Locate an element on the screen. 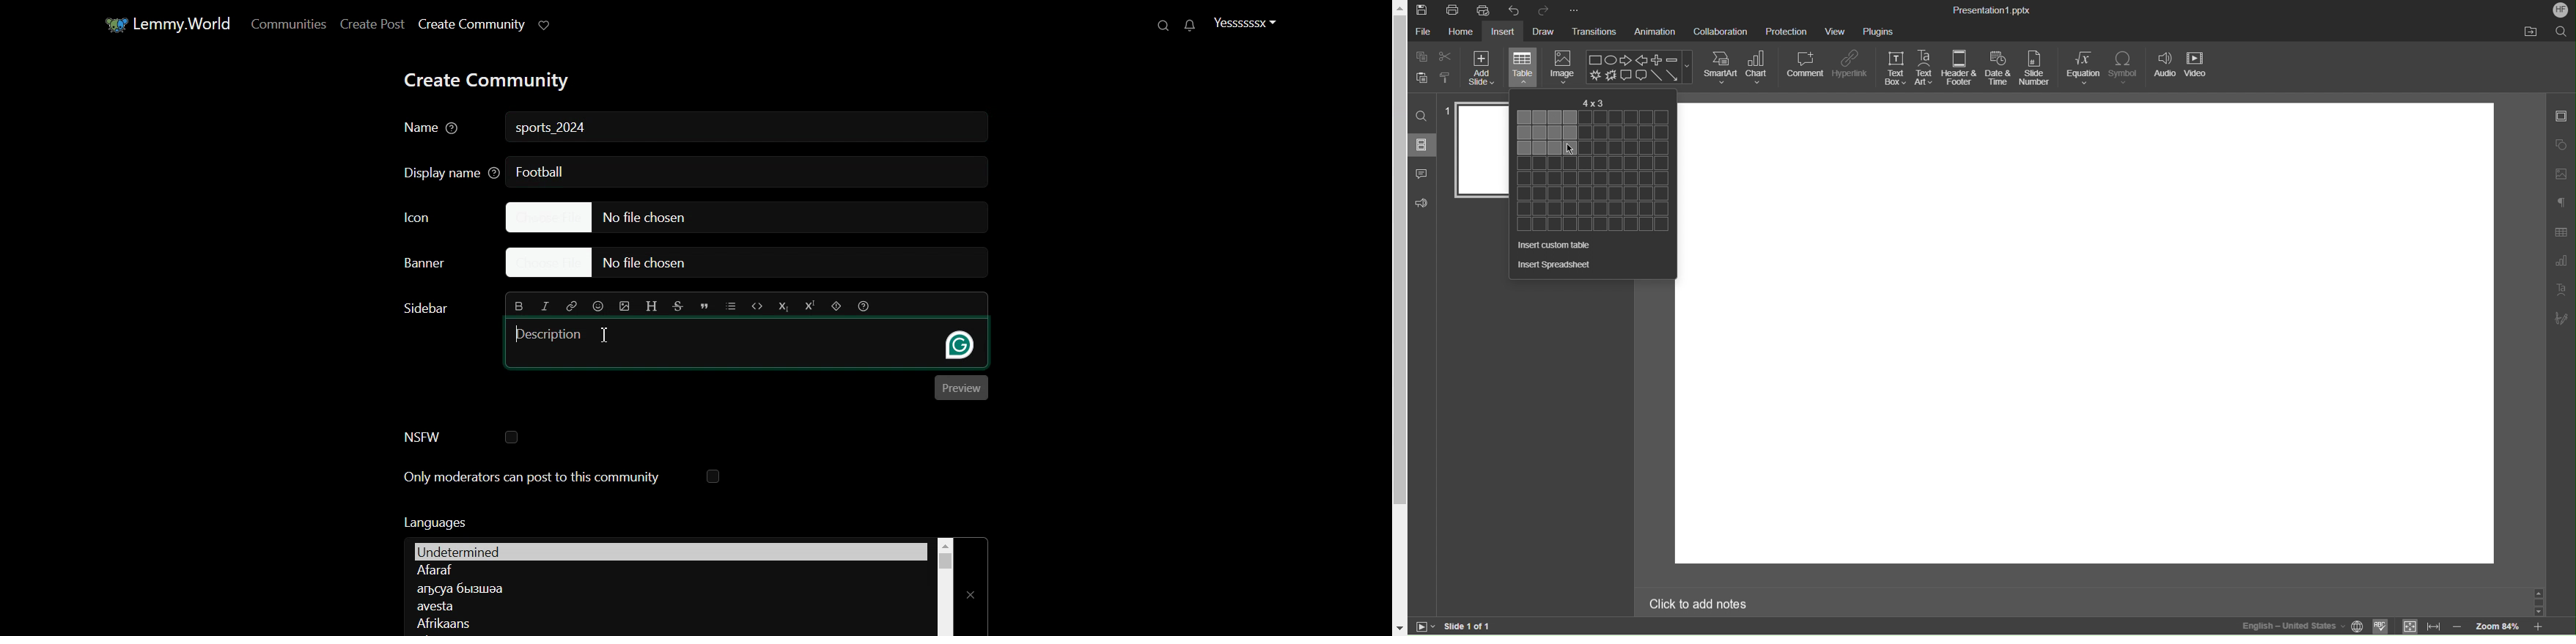 The height and width of the screenshot is (644, 2576). More is located at coordinates (1579, 10).